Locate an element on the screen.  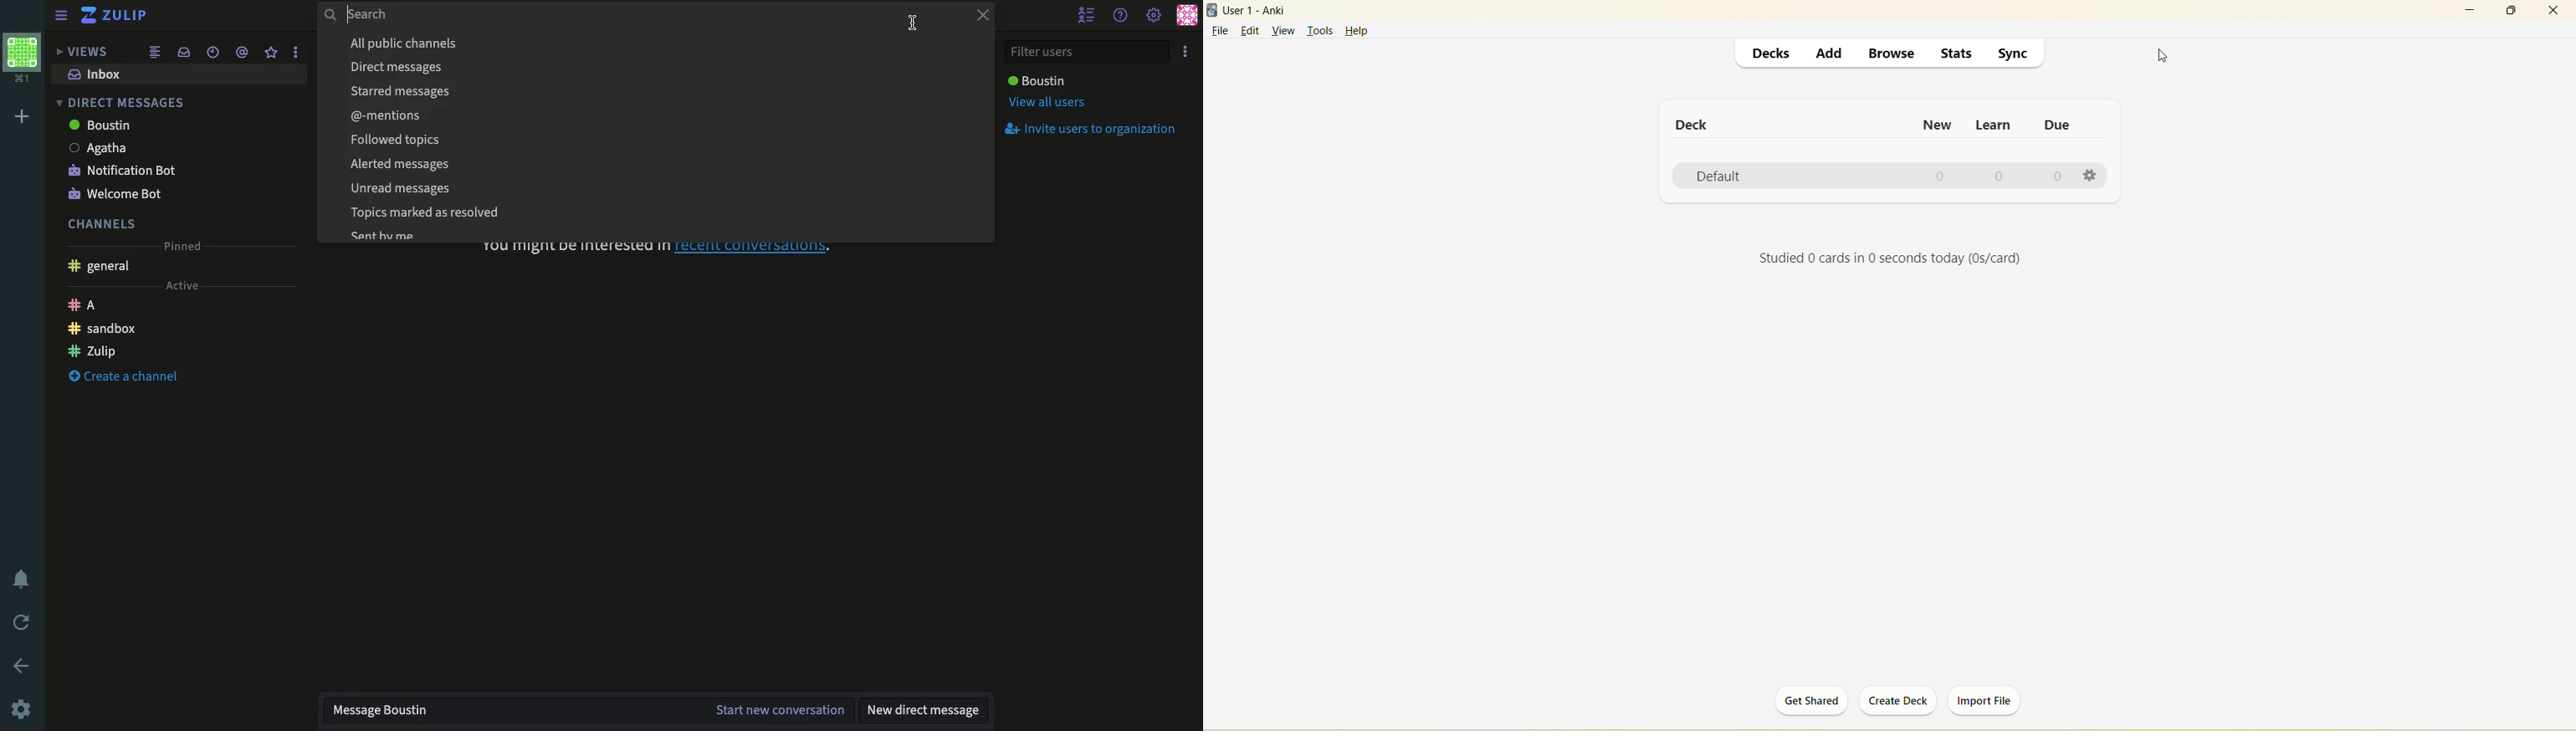
cursor is located at coordinates (2168, 61).